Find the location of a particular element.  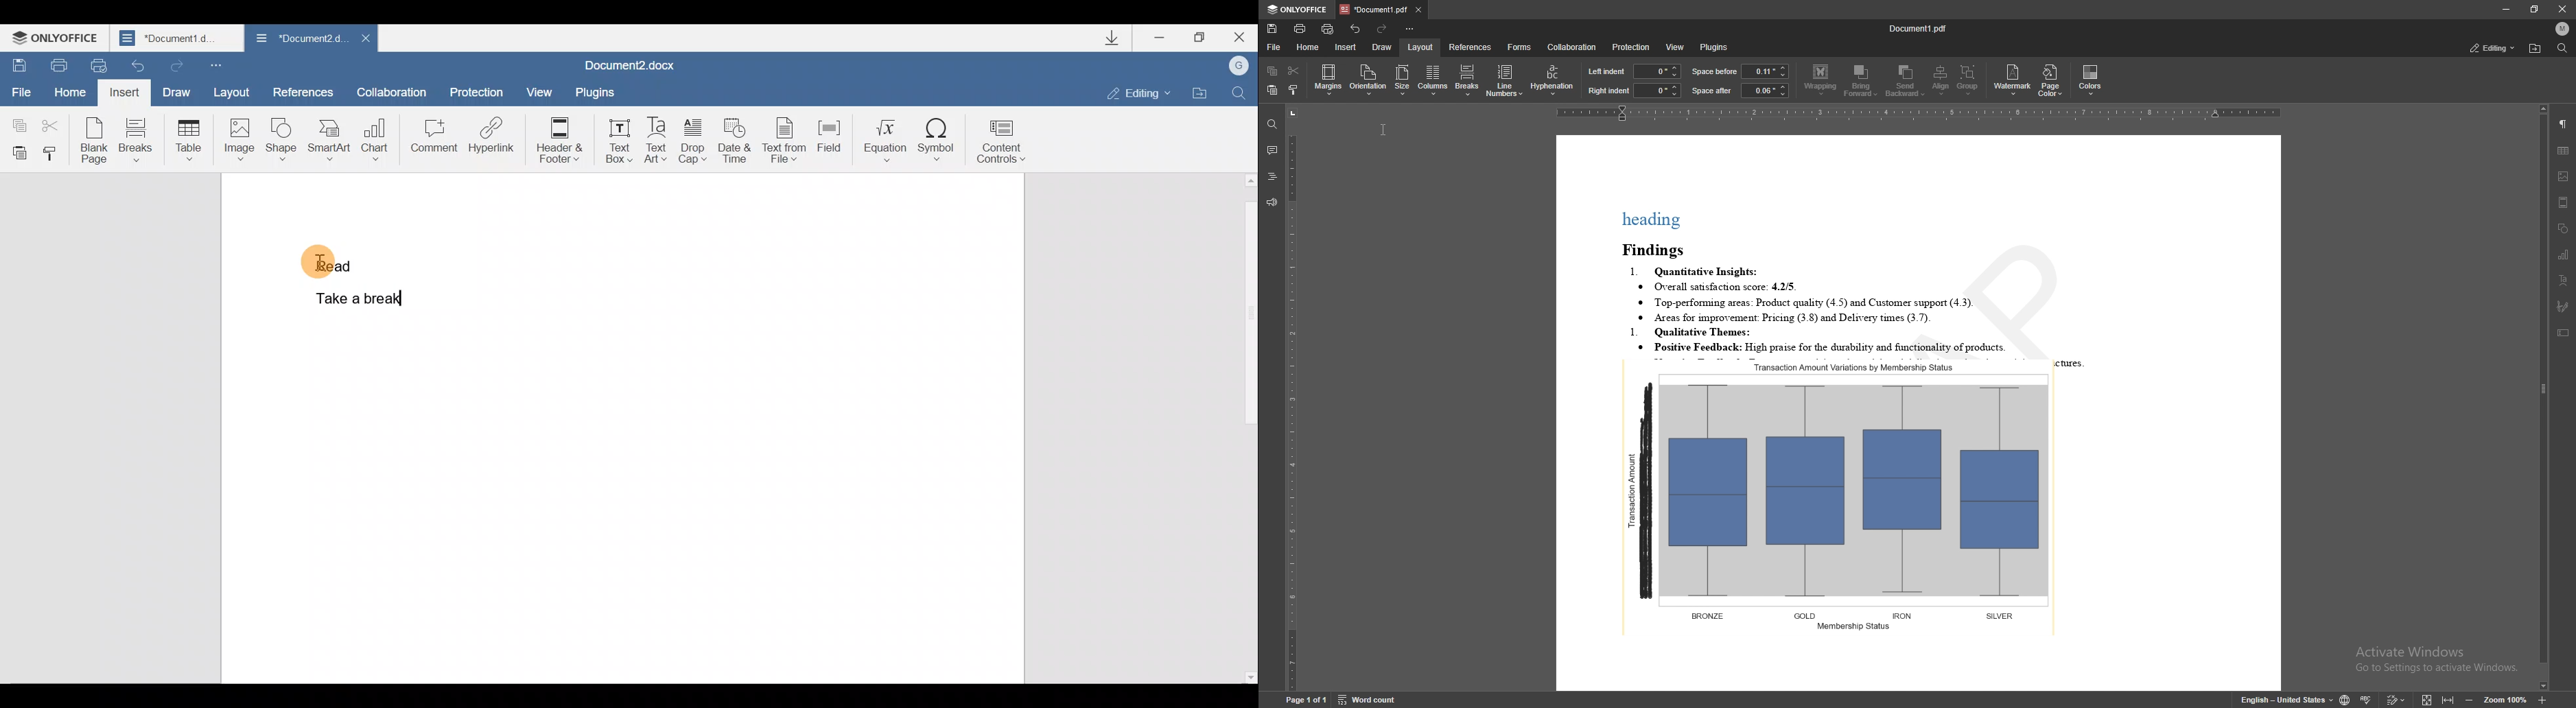

paragraph is located at coordinates (2564, 124).